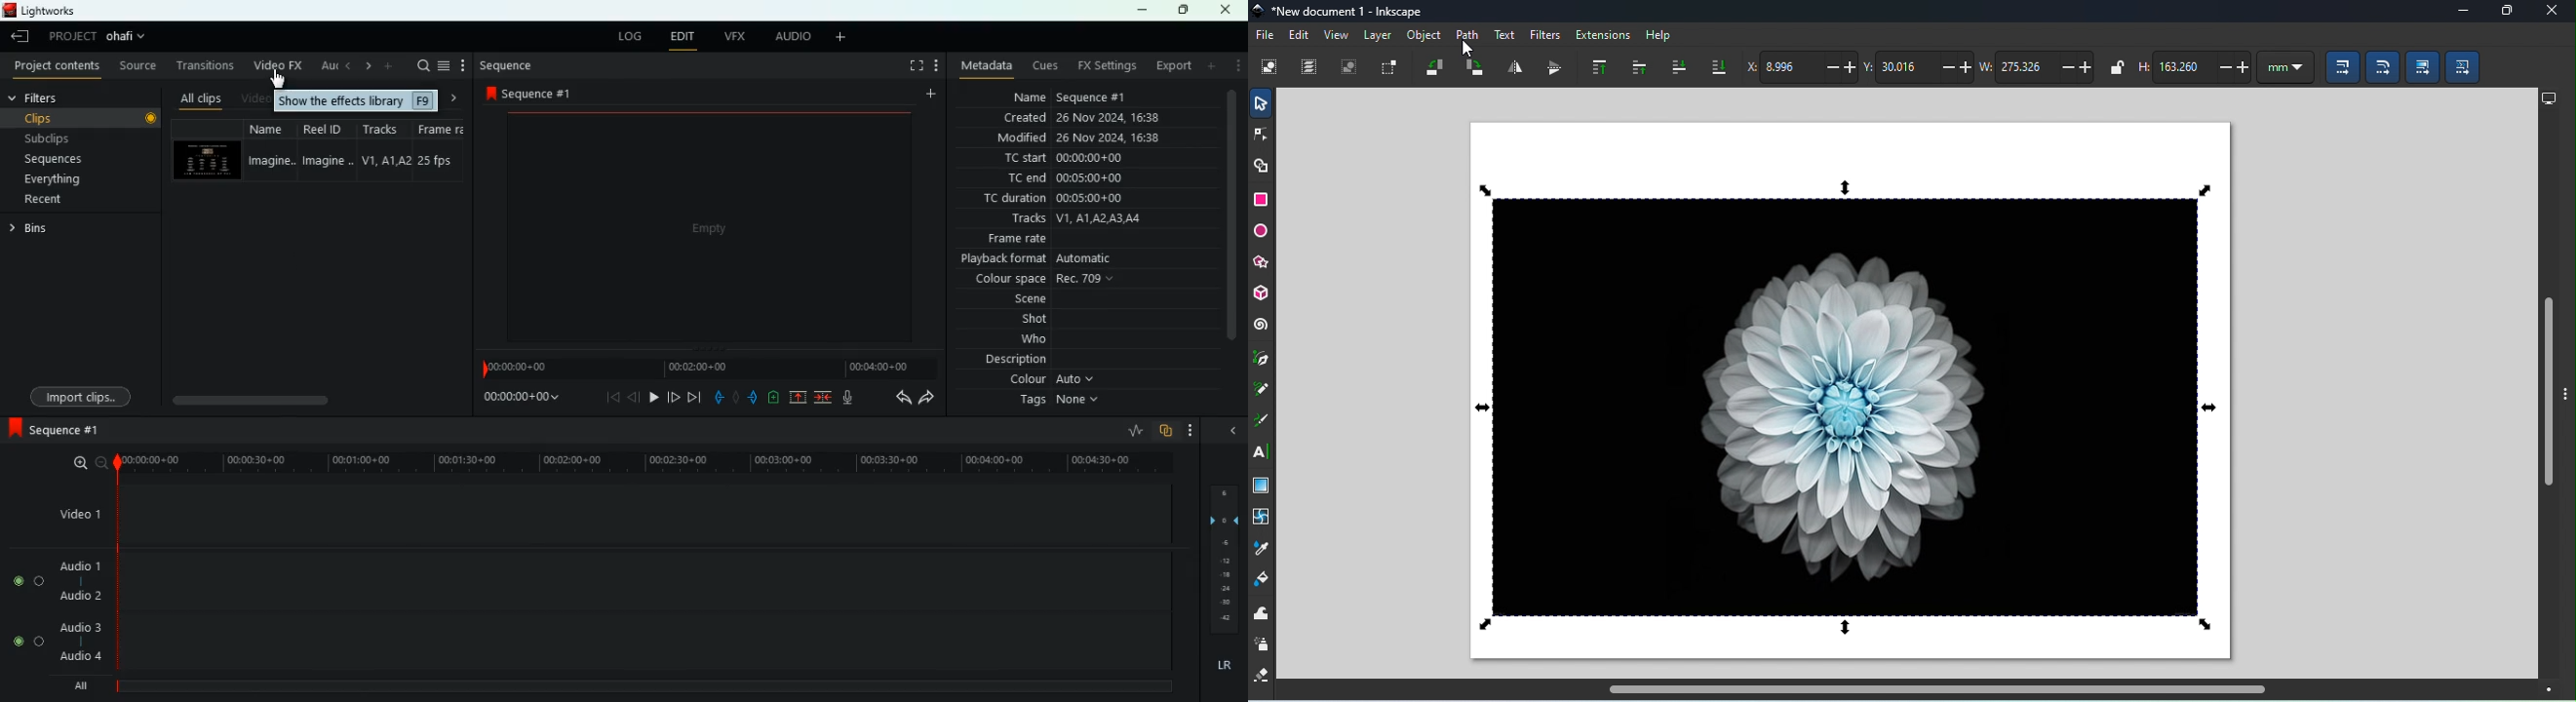  I want to click on Node tool, so click(1264, 133).